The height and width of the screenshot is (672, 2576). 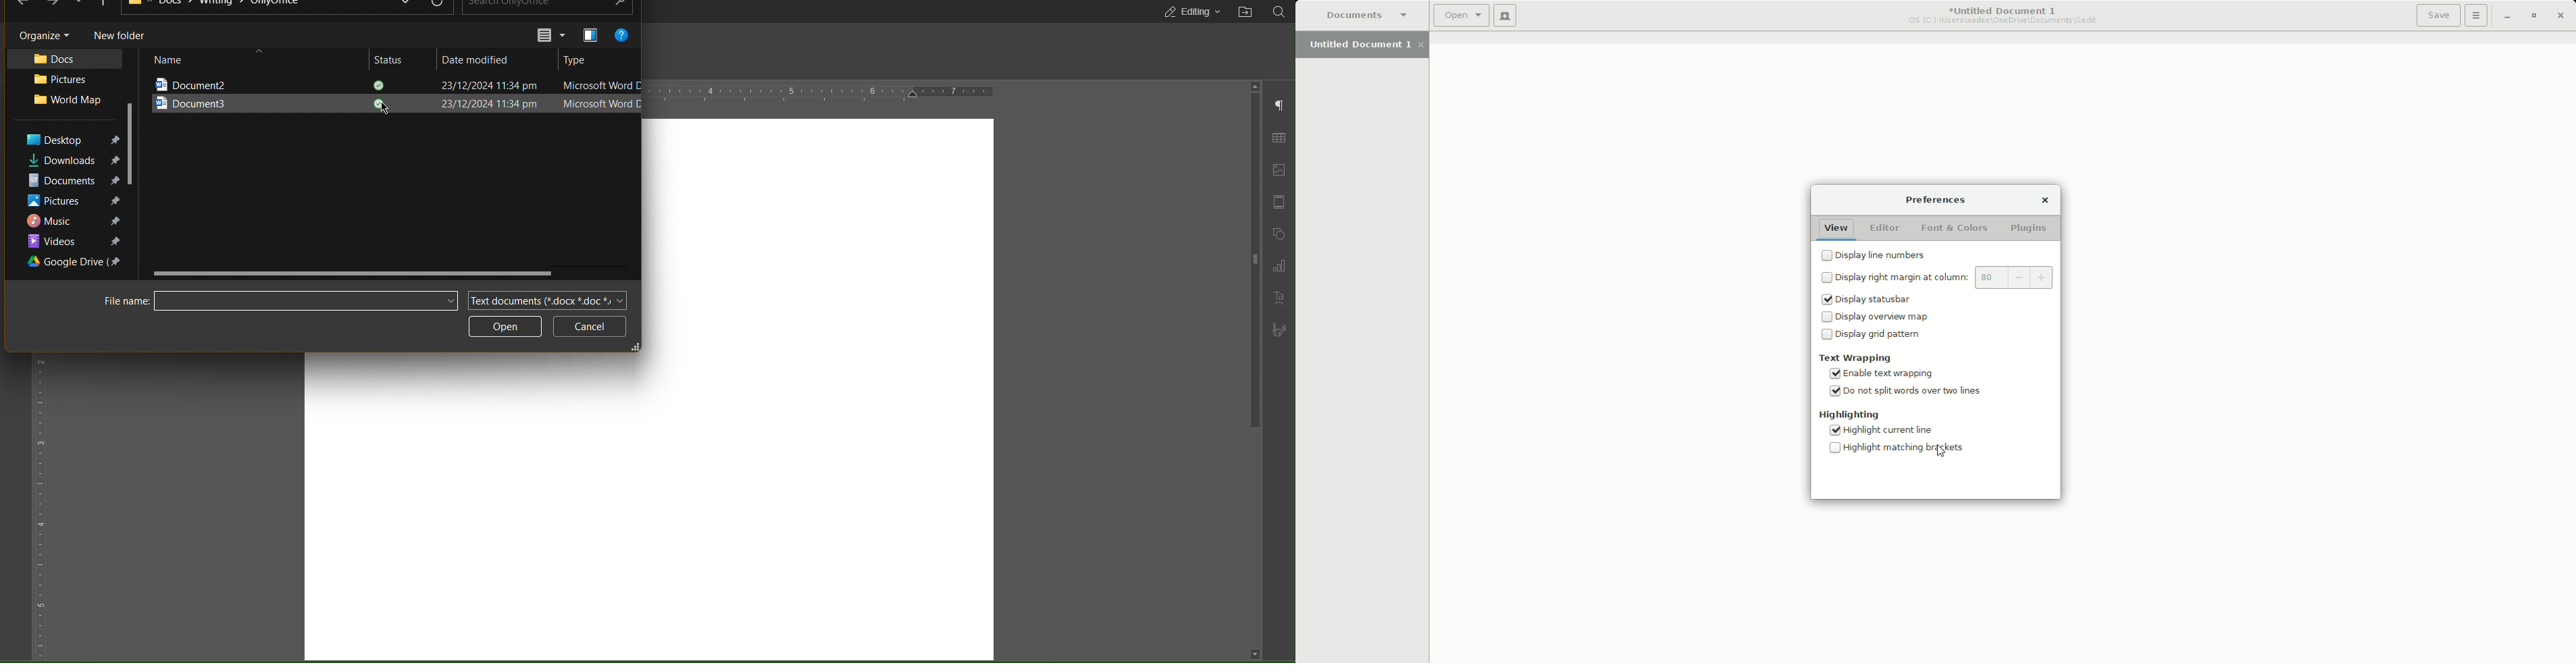 What do you see at coordinates (457, 96) in the screenshot?
I see `23/12/2024 11:34 pm
23/12/2024 11:34 pm` at bounding box center [457, 96].